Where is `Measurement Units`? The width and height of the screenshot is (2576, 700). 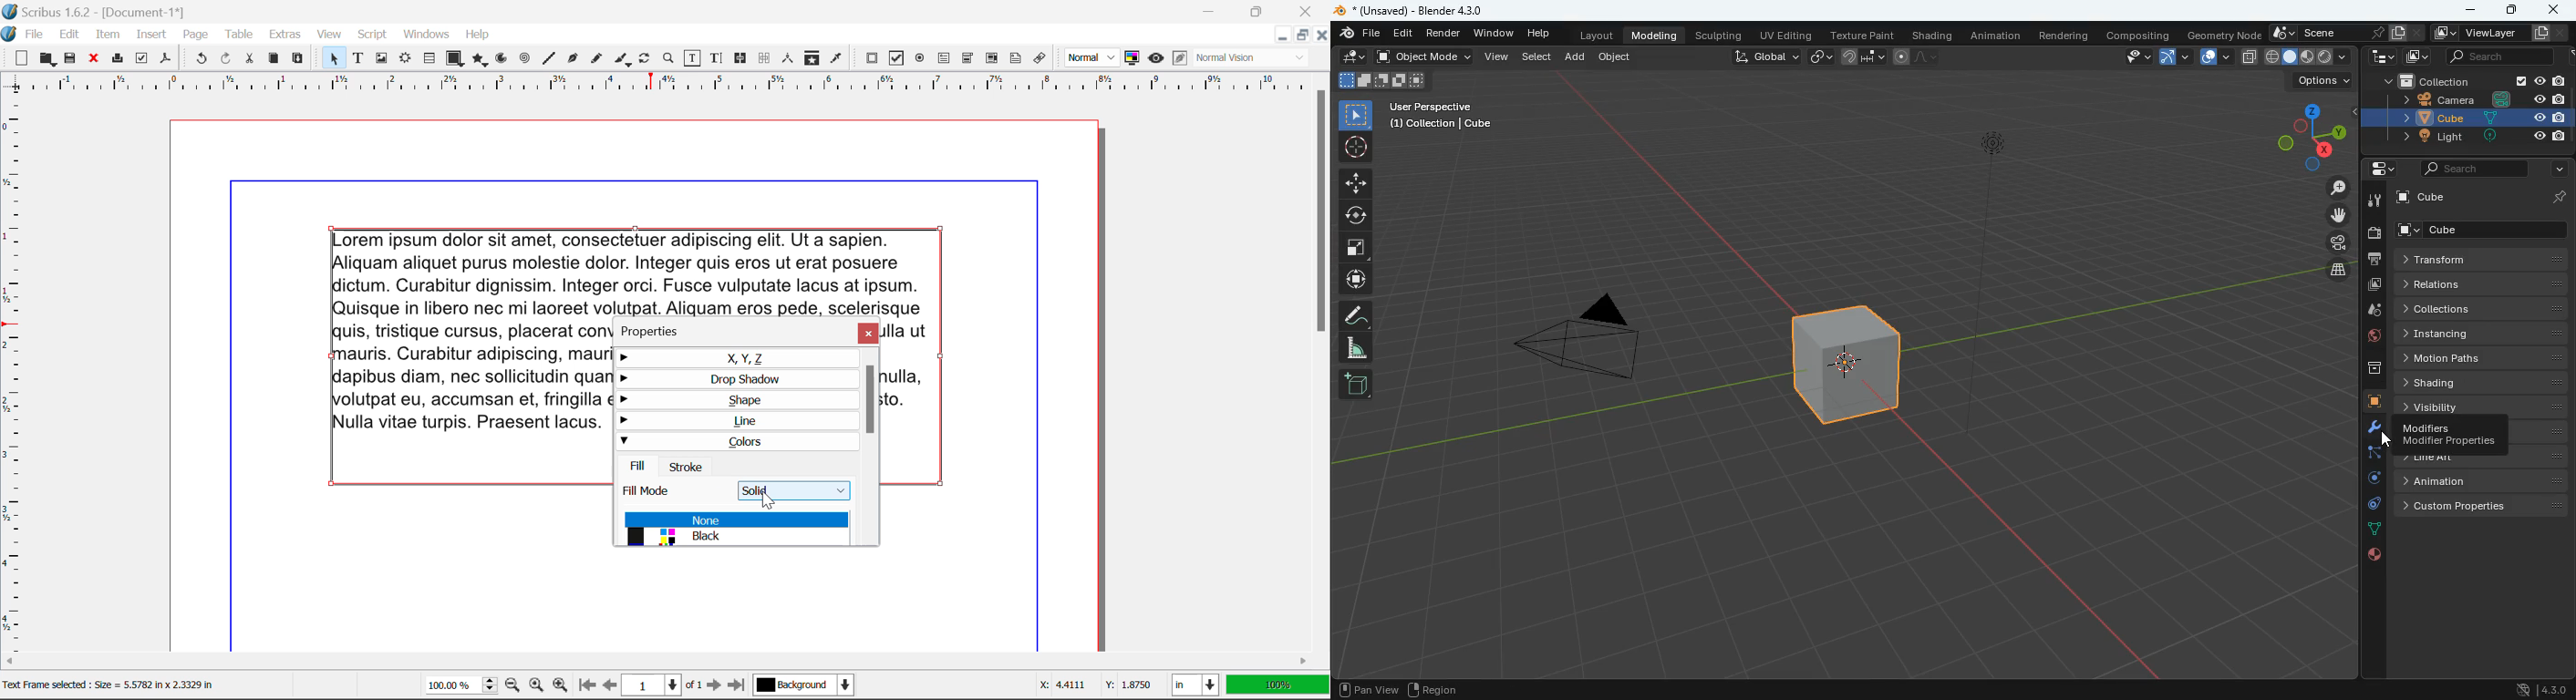 Measurement Units is located at coordinates (1197, 687).